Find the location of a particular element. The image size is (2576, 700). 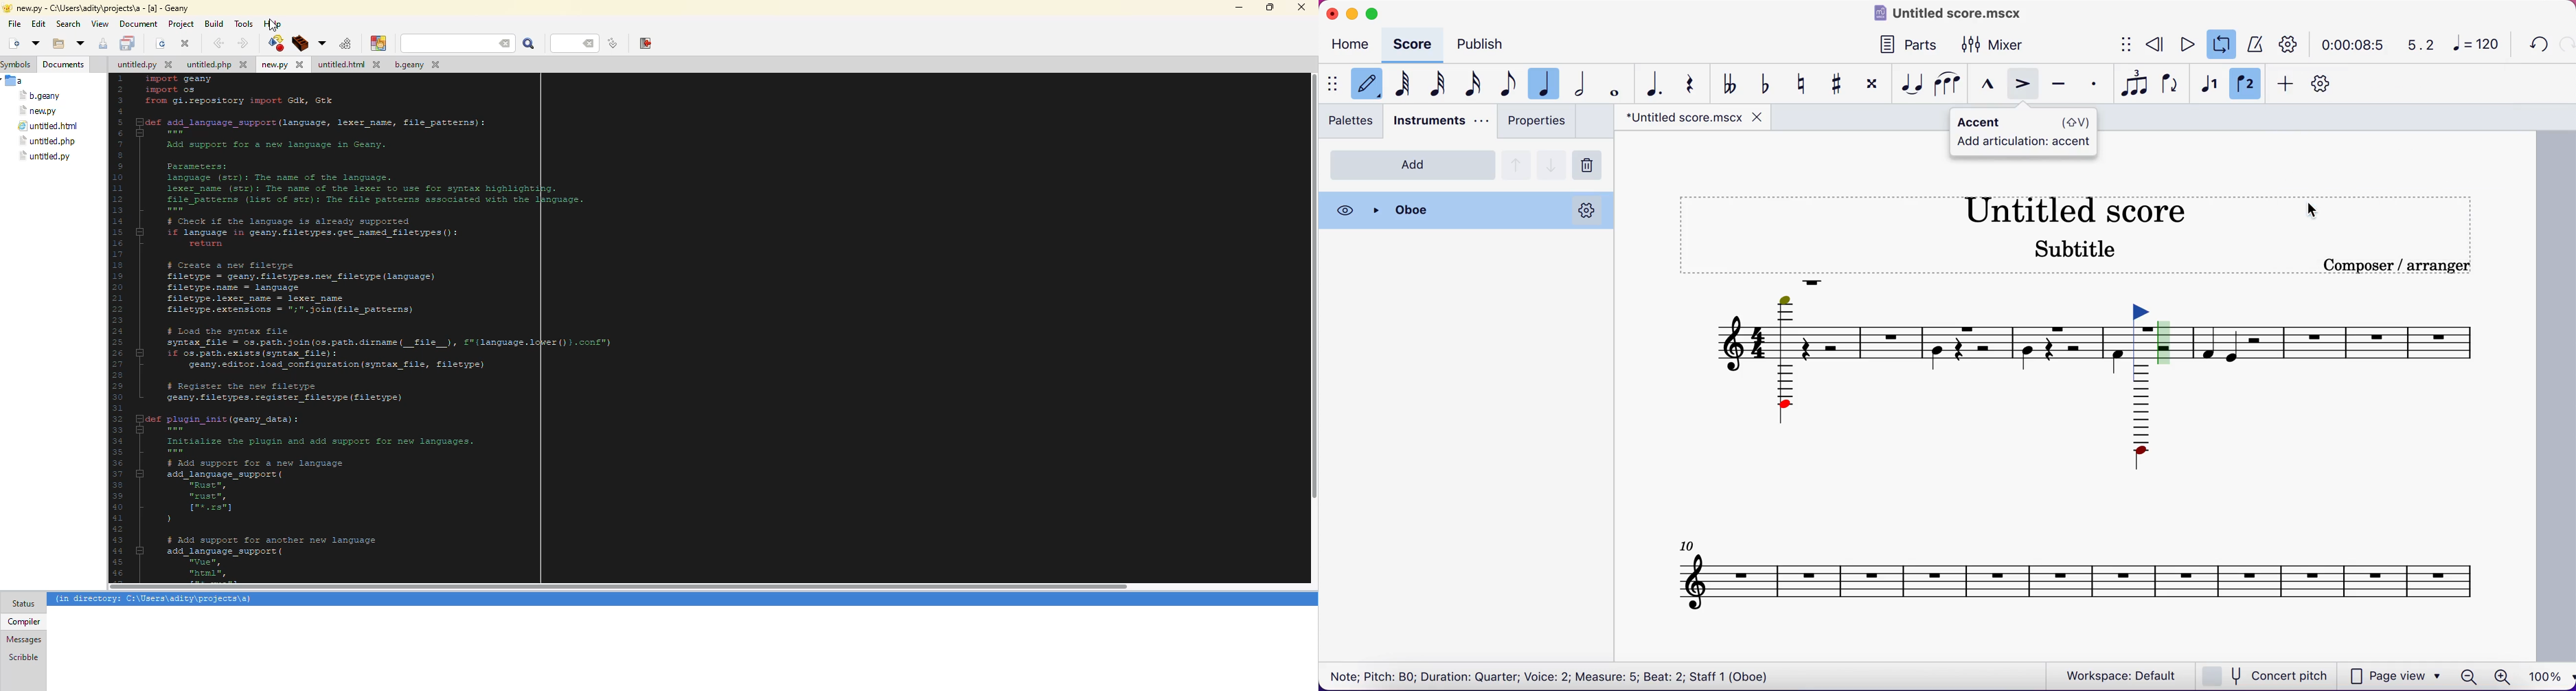

toggle sharp is located at coordinates (1841, 85).